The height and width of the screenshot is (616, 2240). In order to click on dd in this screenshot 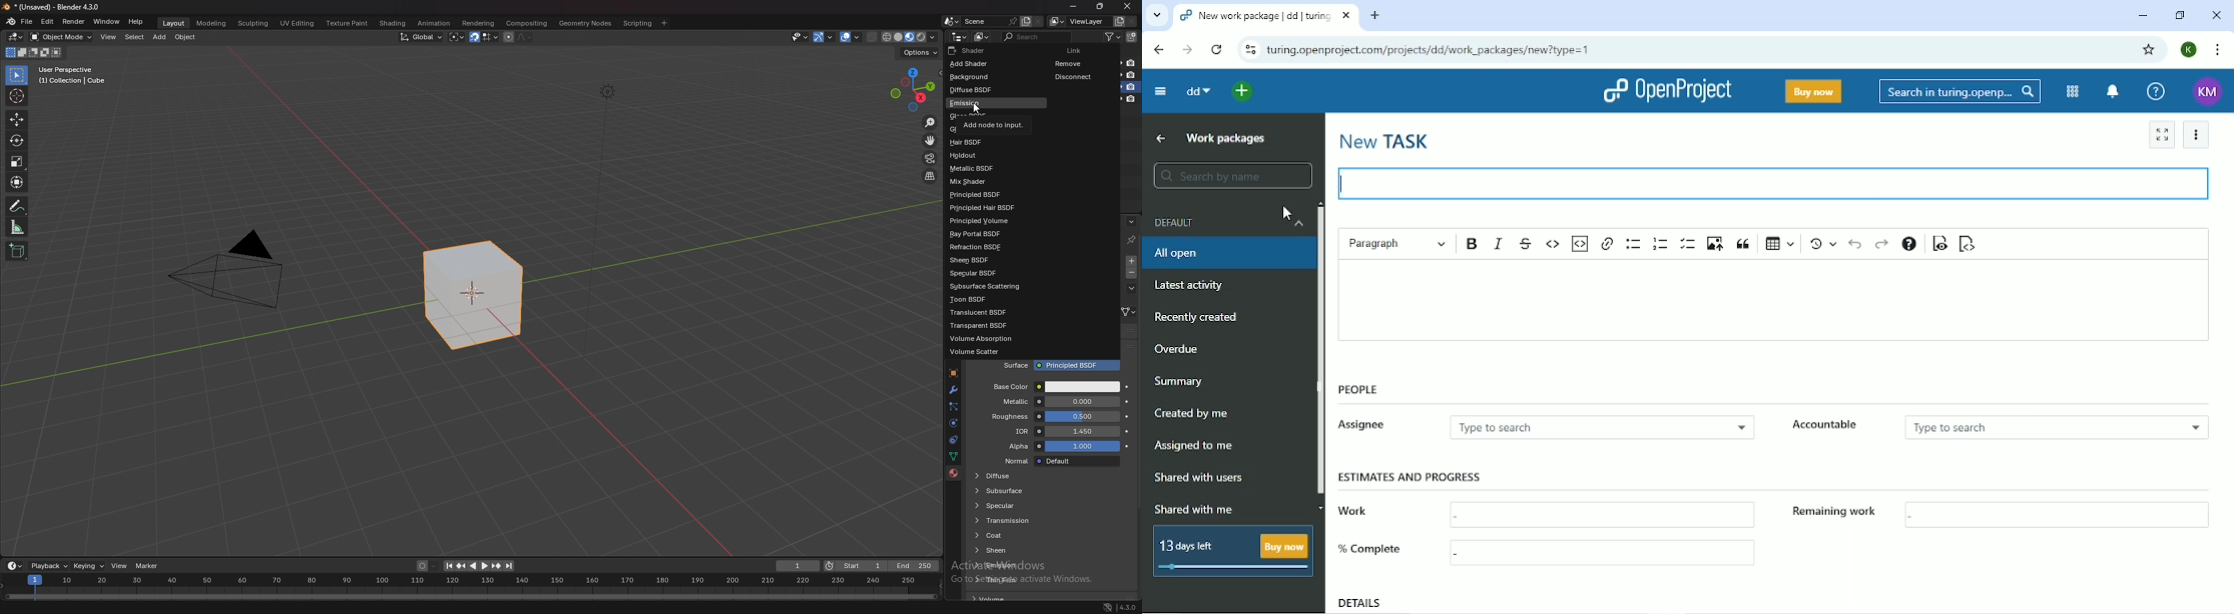, I will do `click(1199, 92)`.